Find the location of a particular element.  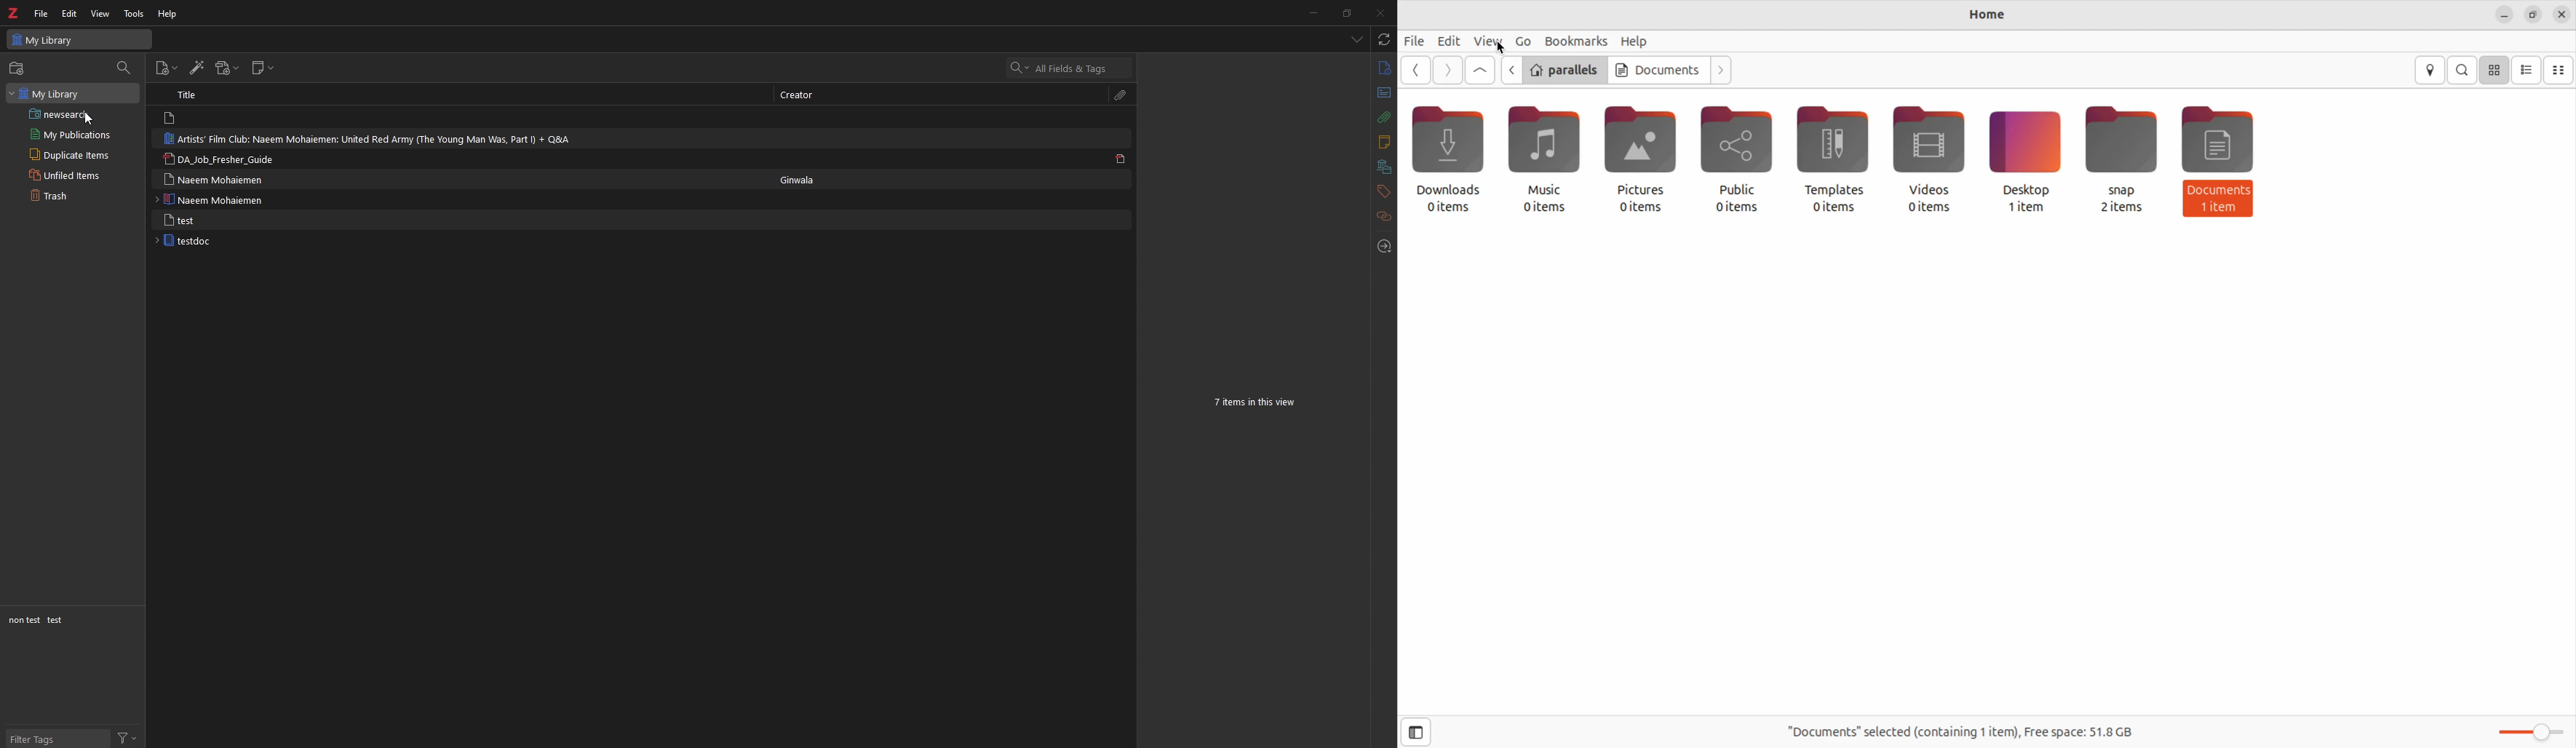

My Library is located at coordinates (81, 39).